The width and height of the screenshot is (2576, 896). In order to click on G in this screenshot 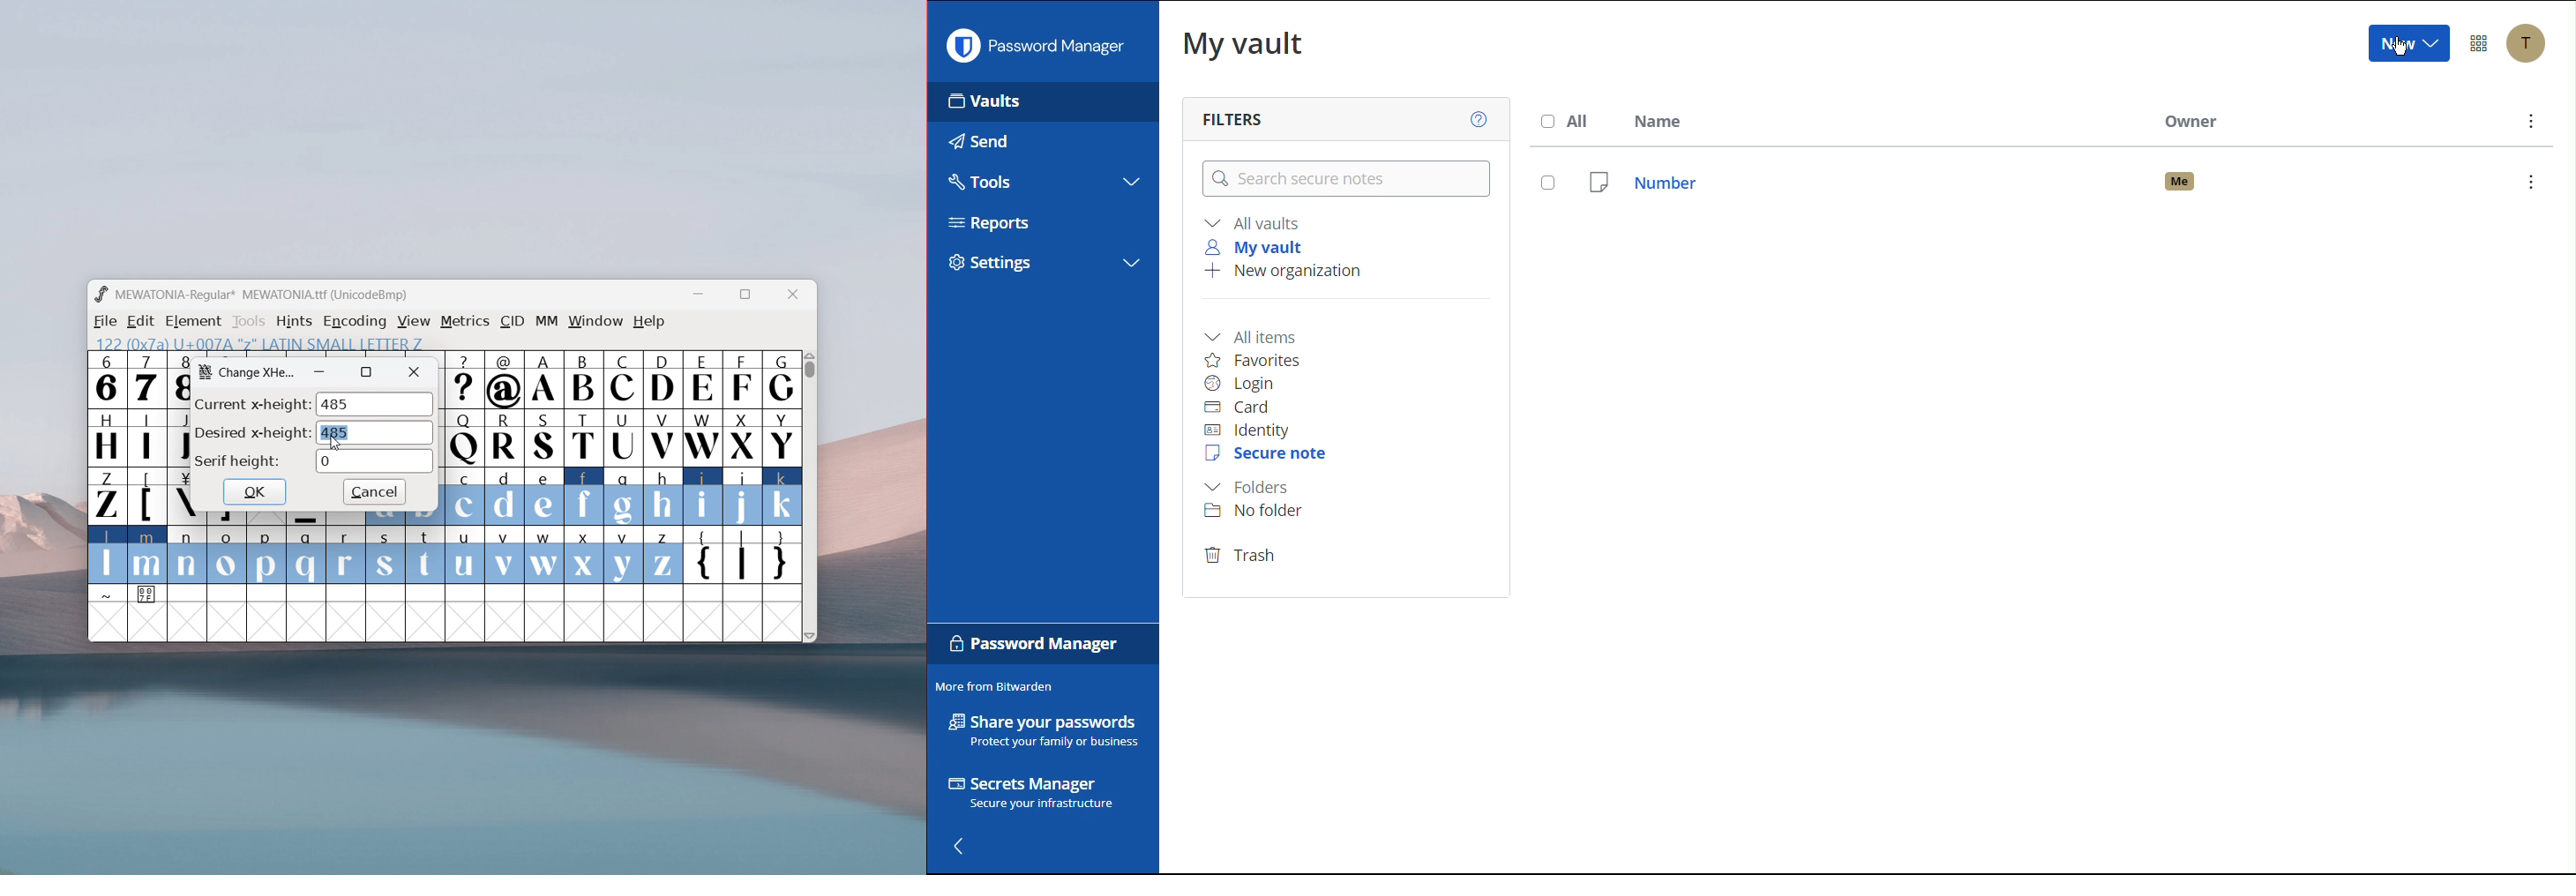, I will do `click(782, 379)`.